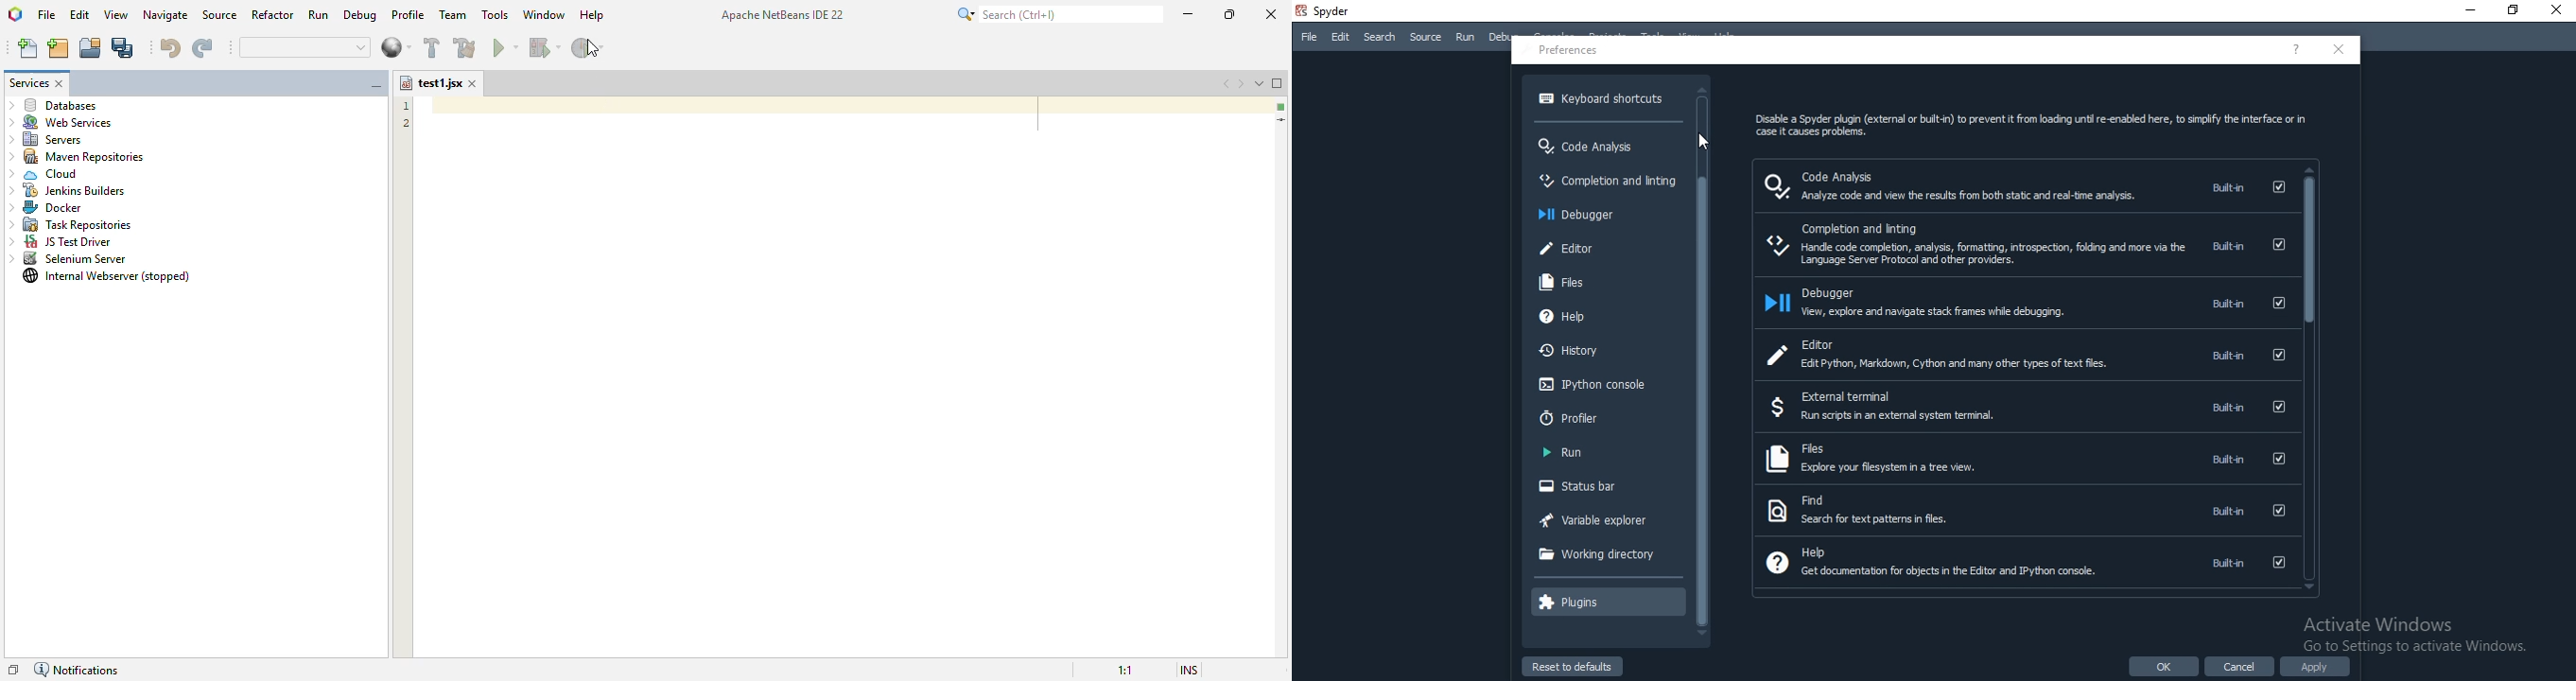 The height and width of the screenshot is (700, 2576). I want to click on FAQs, so click(2300, 51).